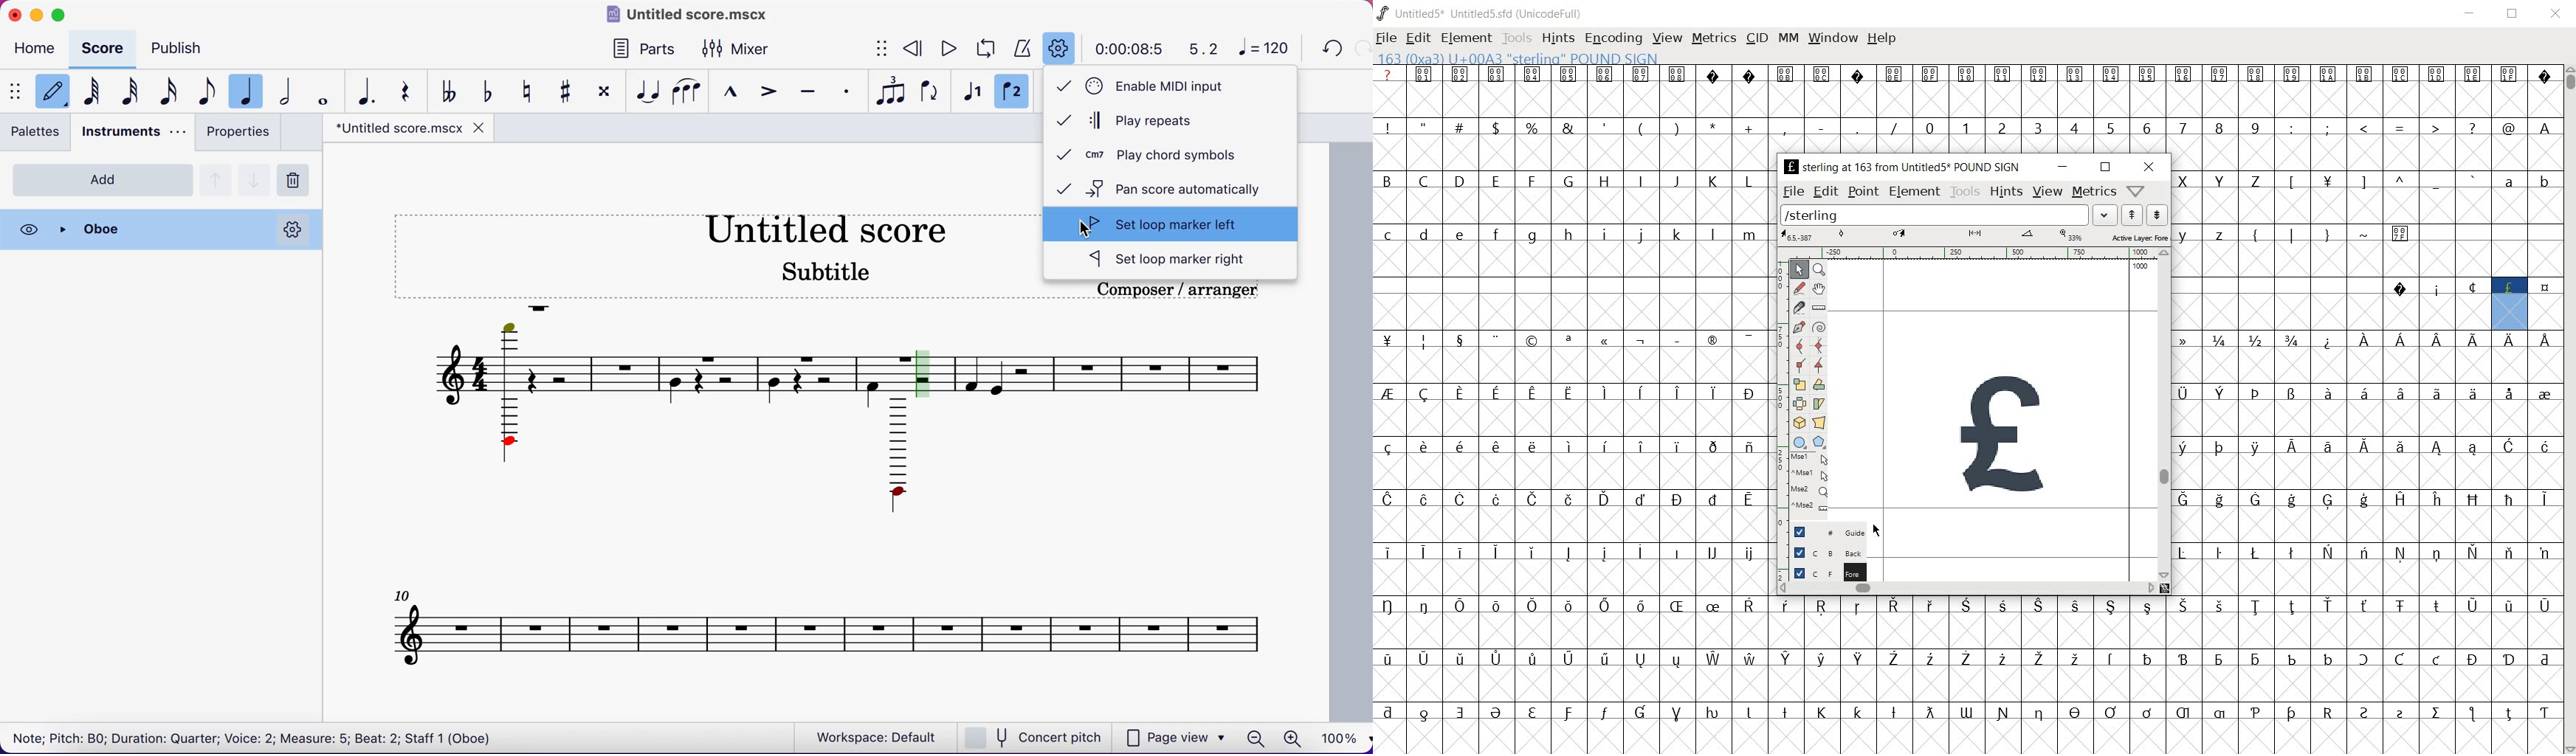 This screenshot has width=2576, height=756. Describe the element at coordinates (2187, 393) in the screenshot. I see `Symbol` at that location.